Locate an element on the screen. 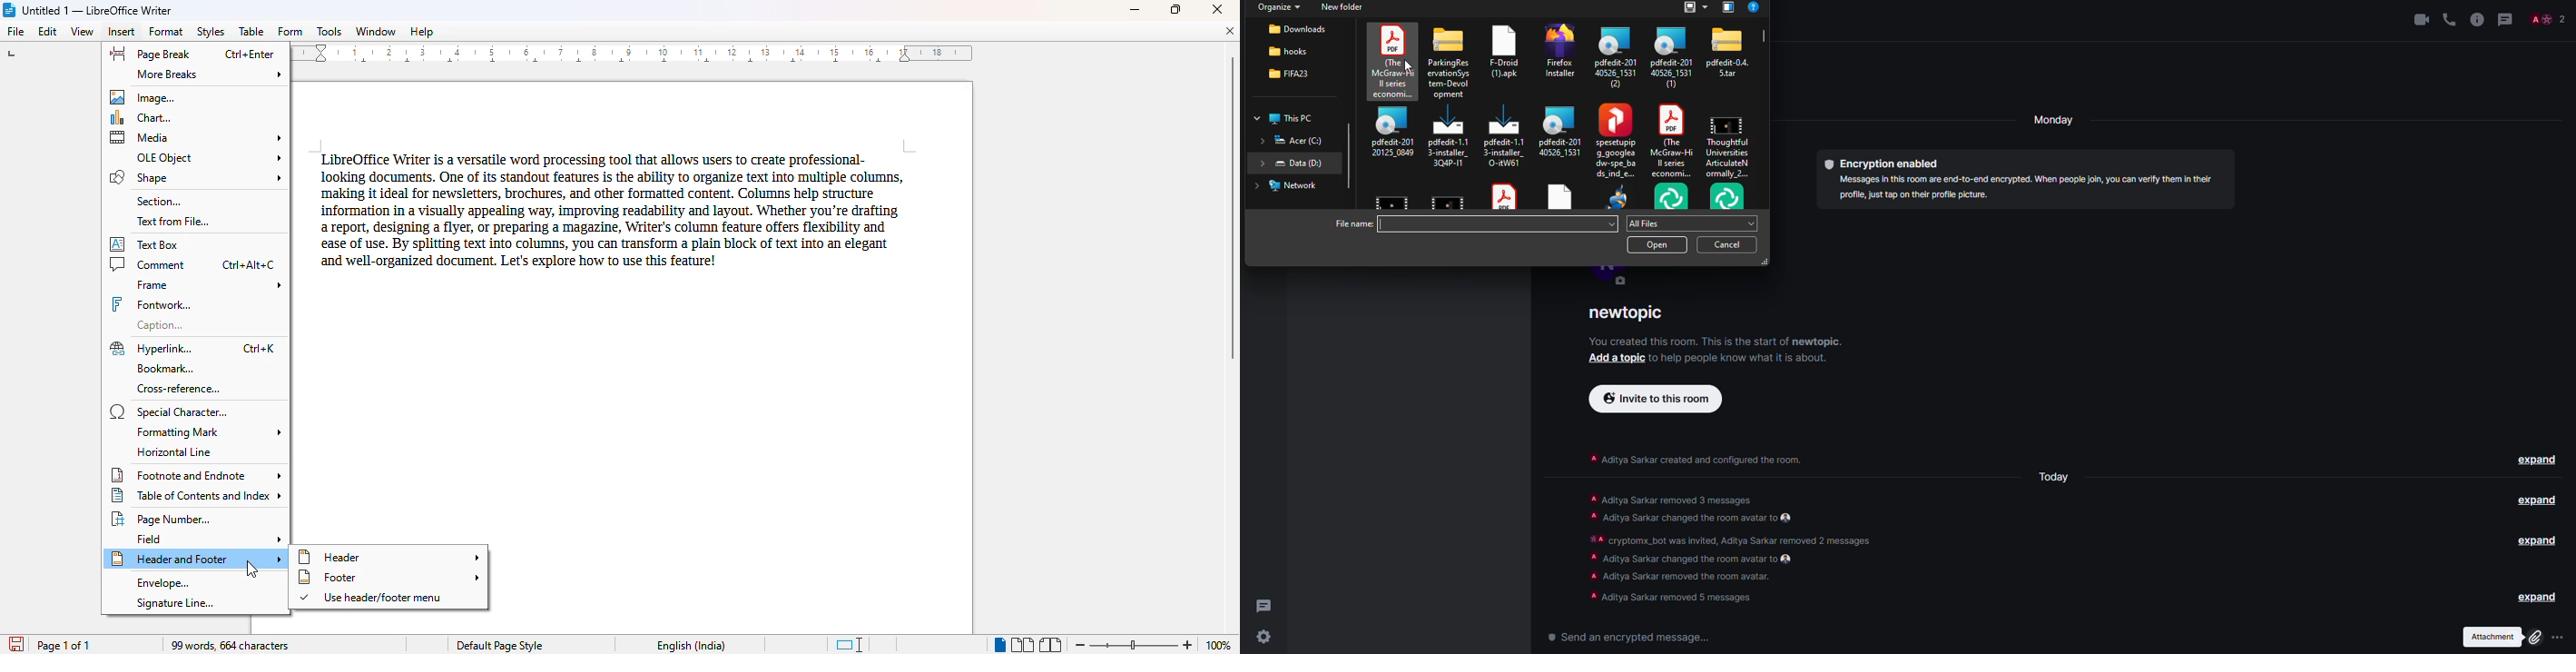 Image resolution: width=2576 pixels, height=672 pixels. expand is located at coordinates (2536, 541).